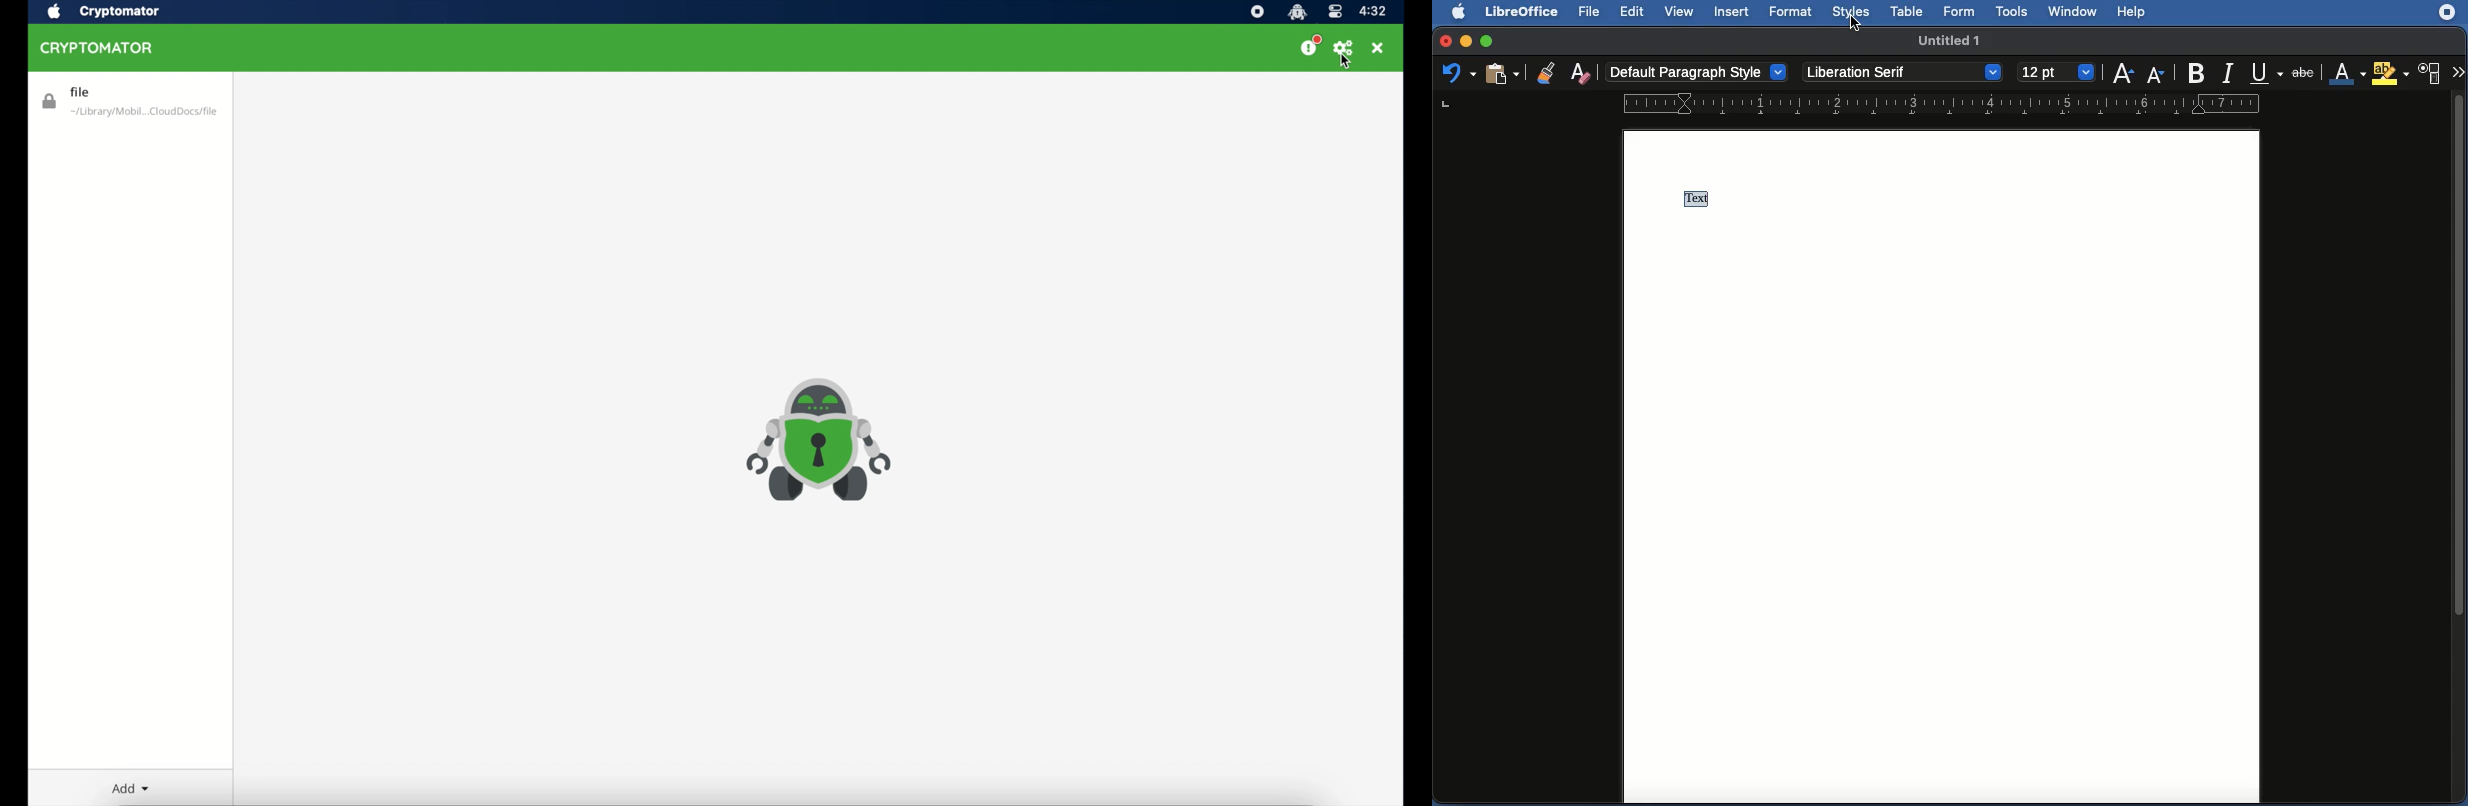 This screenshot has width=2492, height=812. I want to click on donate, so click(1310, 46).